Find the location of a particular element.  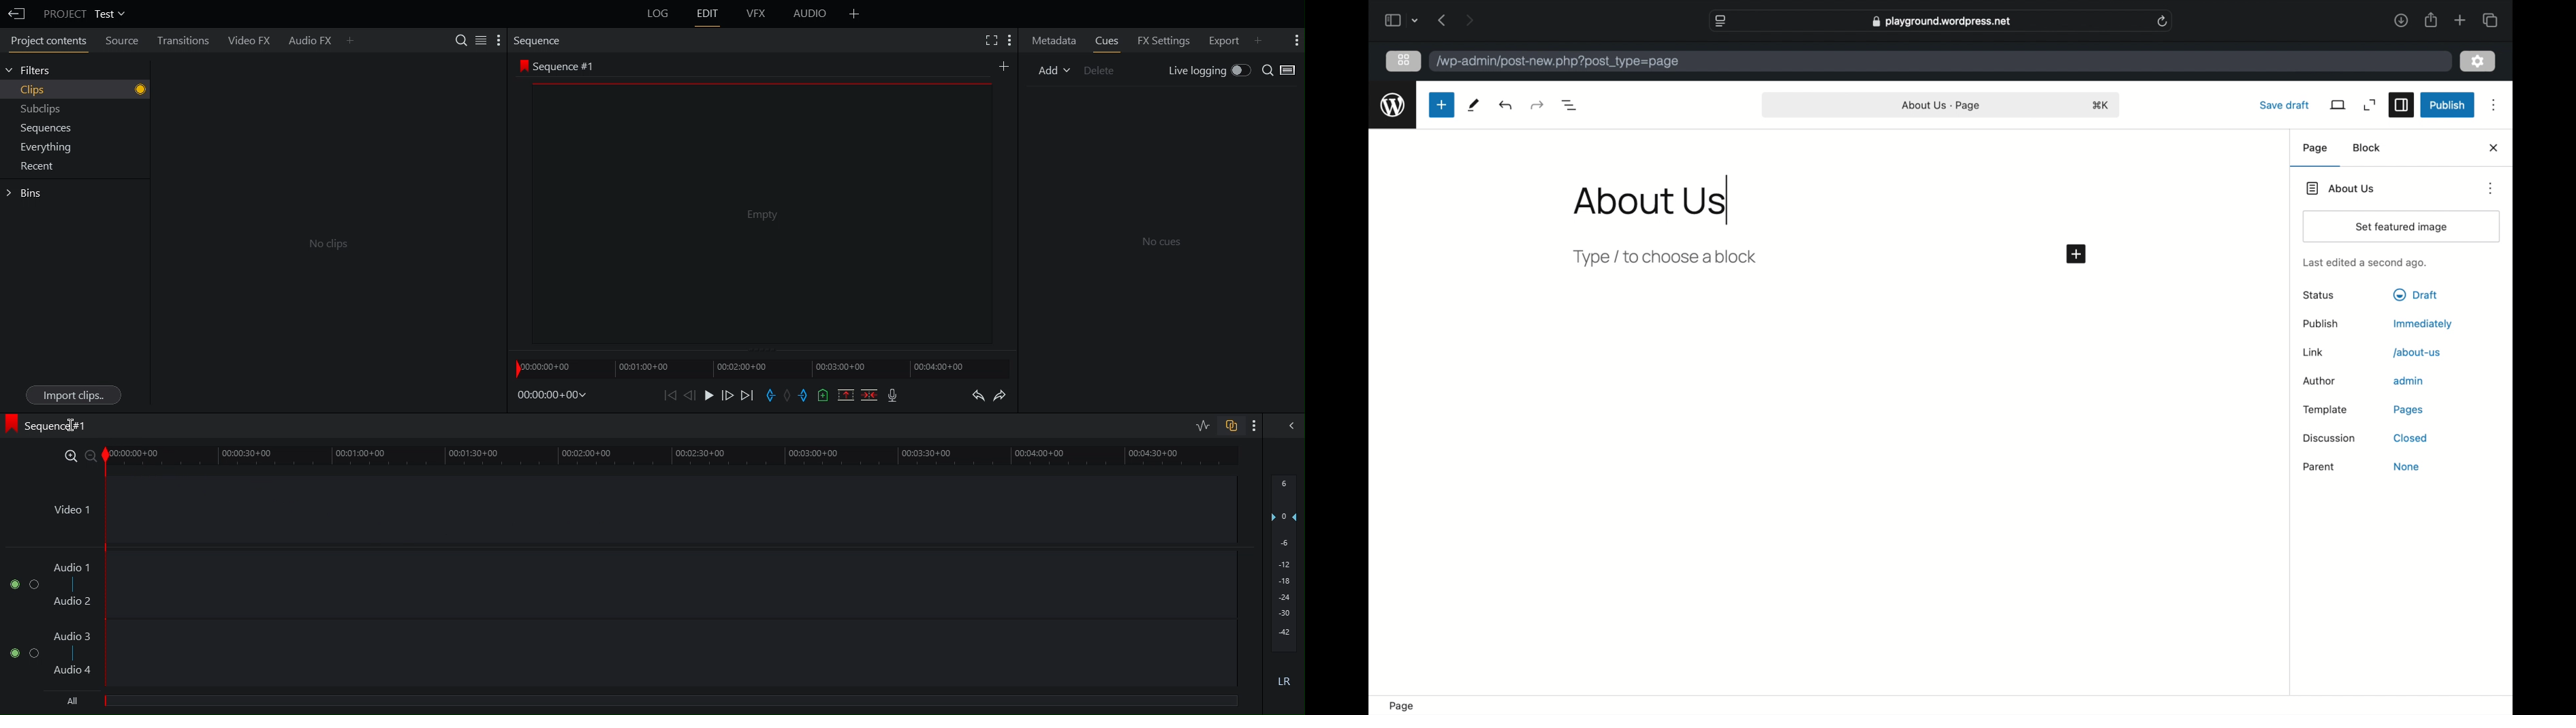

new tab is located at coordinates (2461, 21).